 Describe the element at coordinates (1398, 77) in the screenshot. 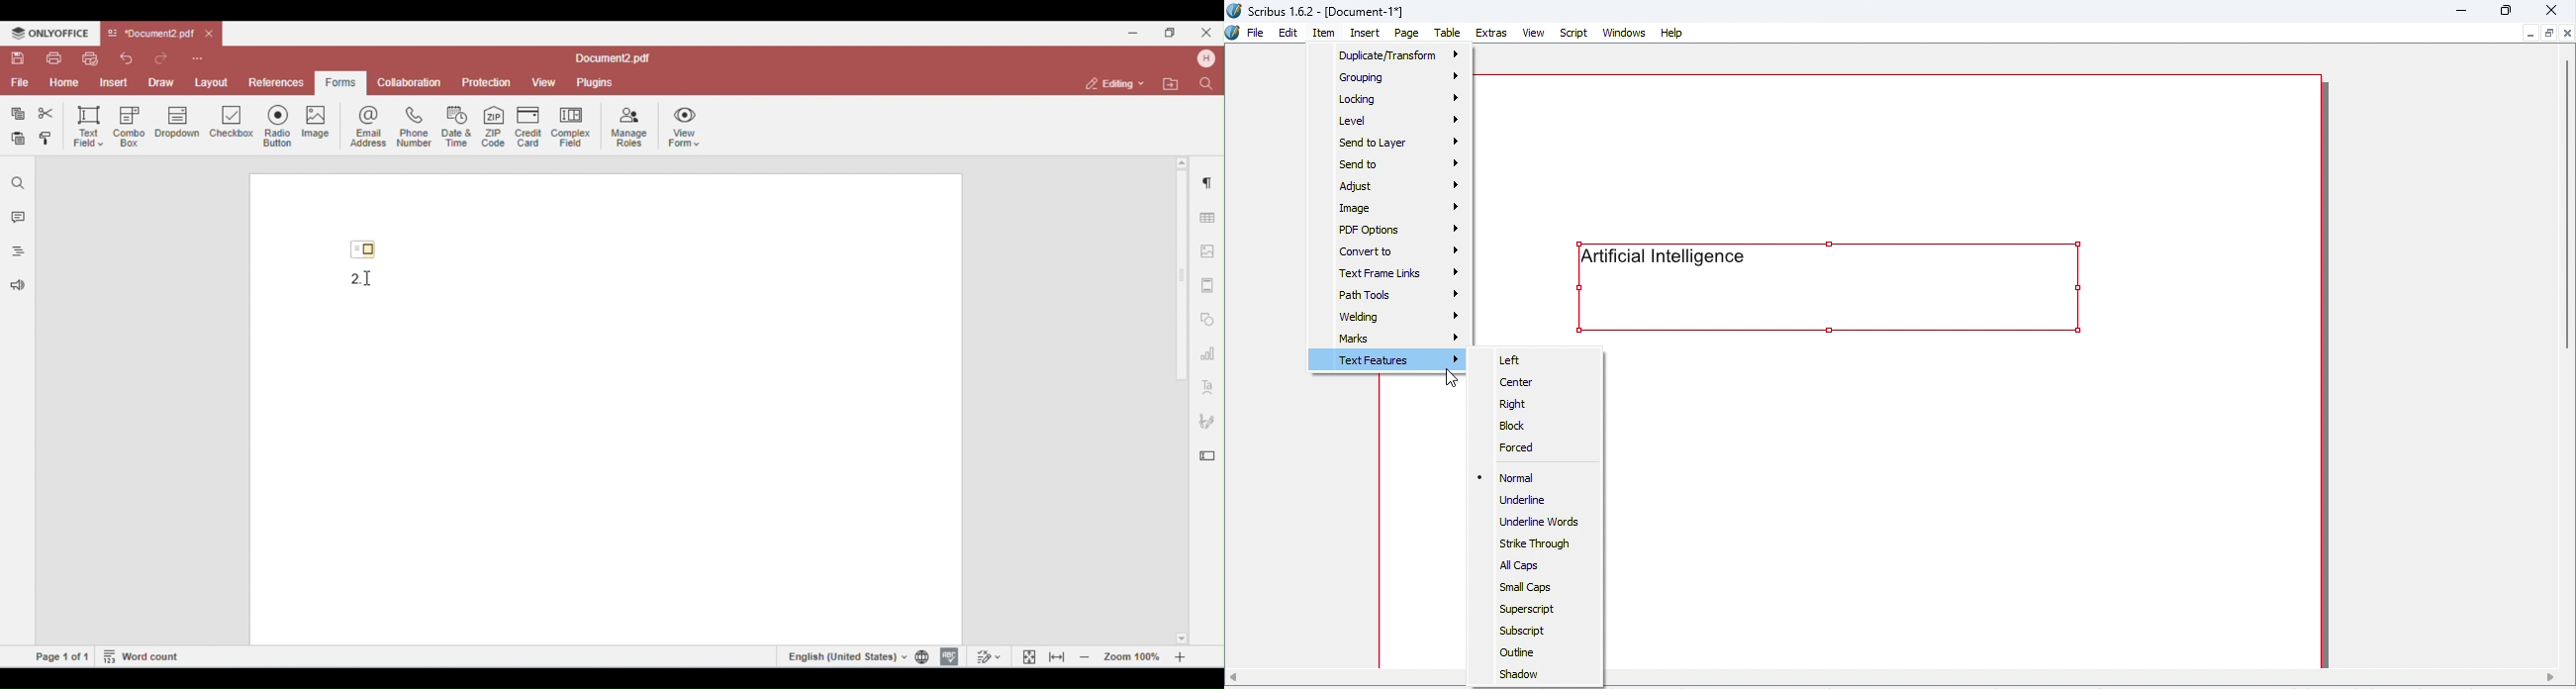

I see `Grouping` at that location.